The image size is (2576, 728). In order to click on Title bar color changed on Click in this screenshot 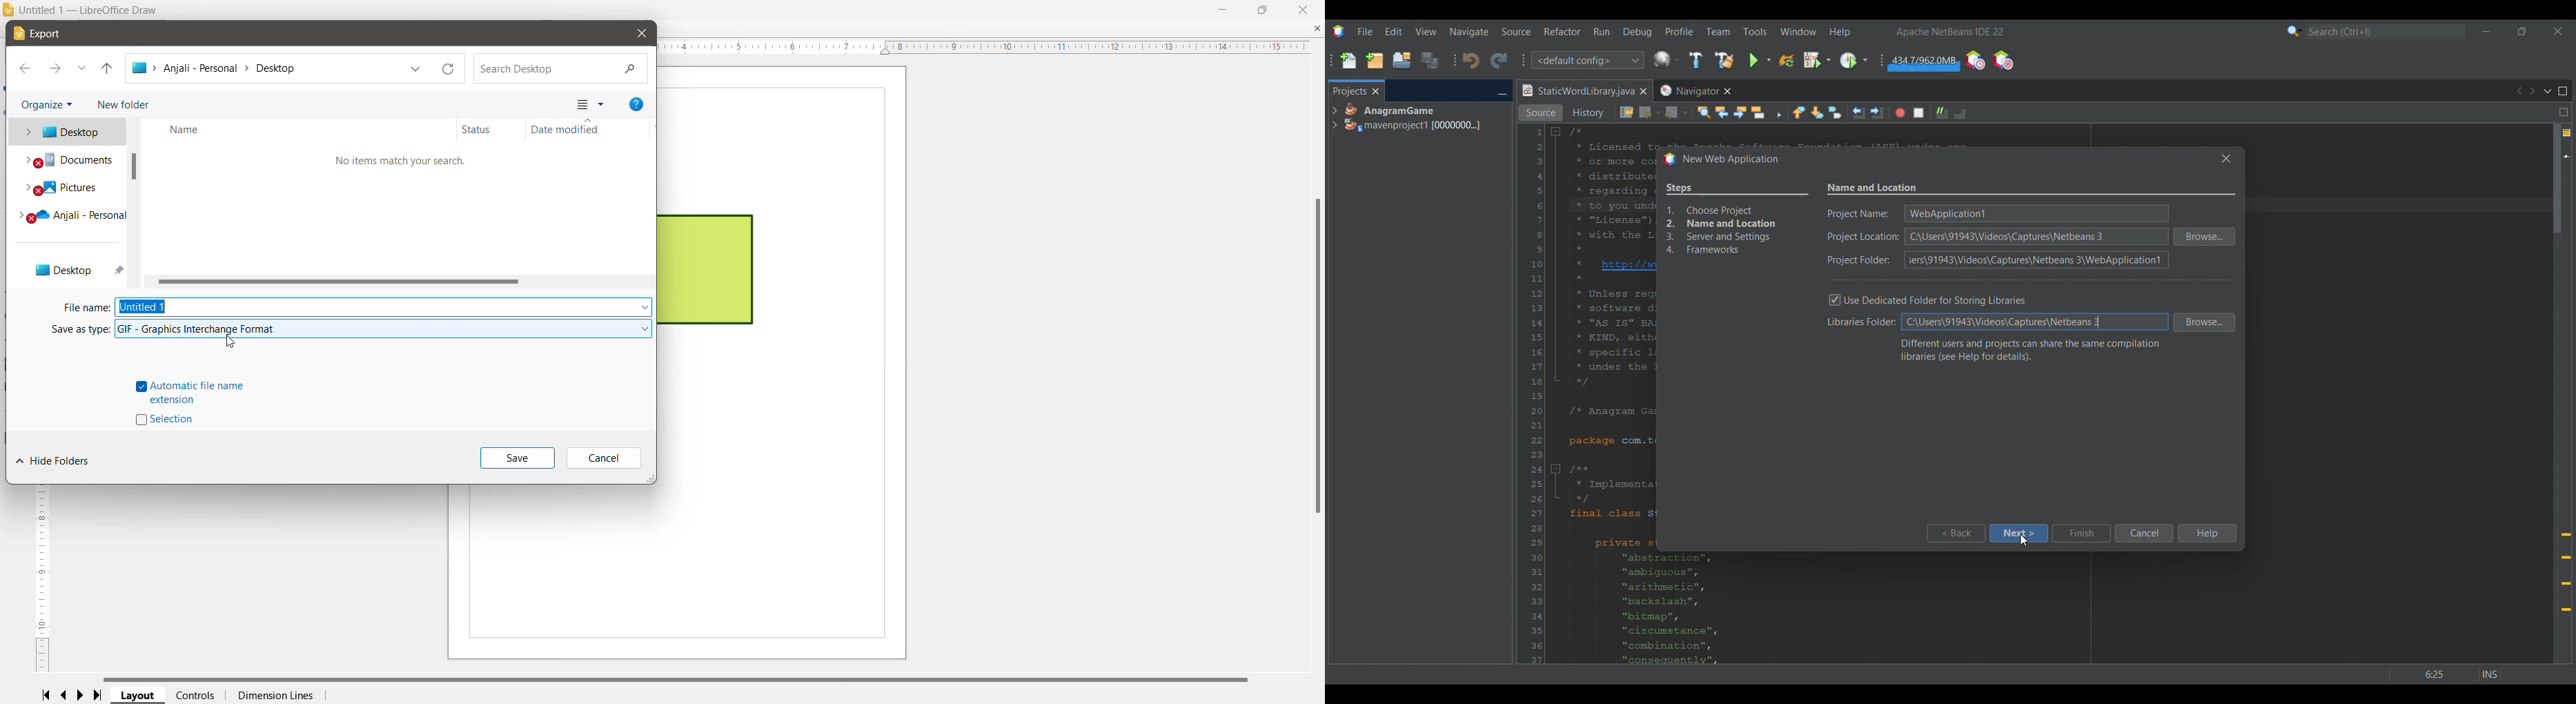, I will do `click(682, 10)`.